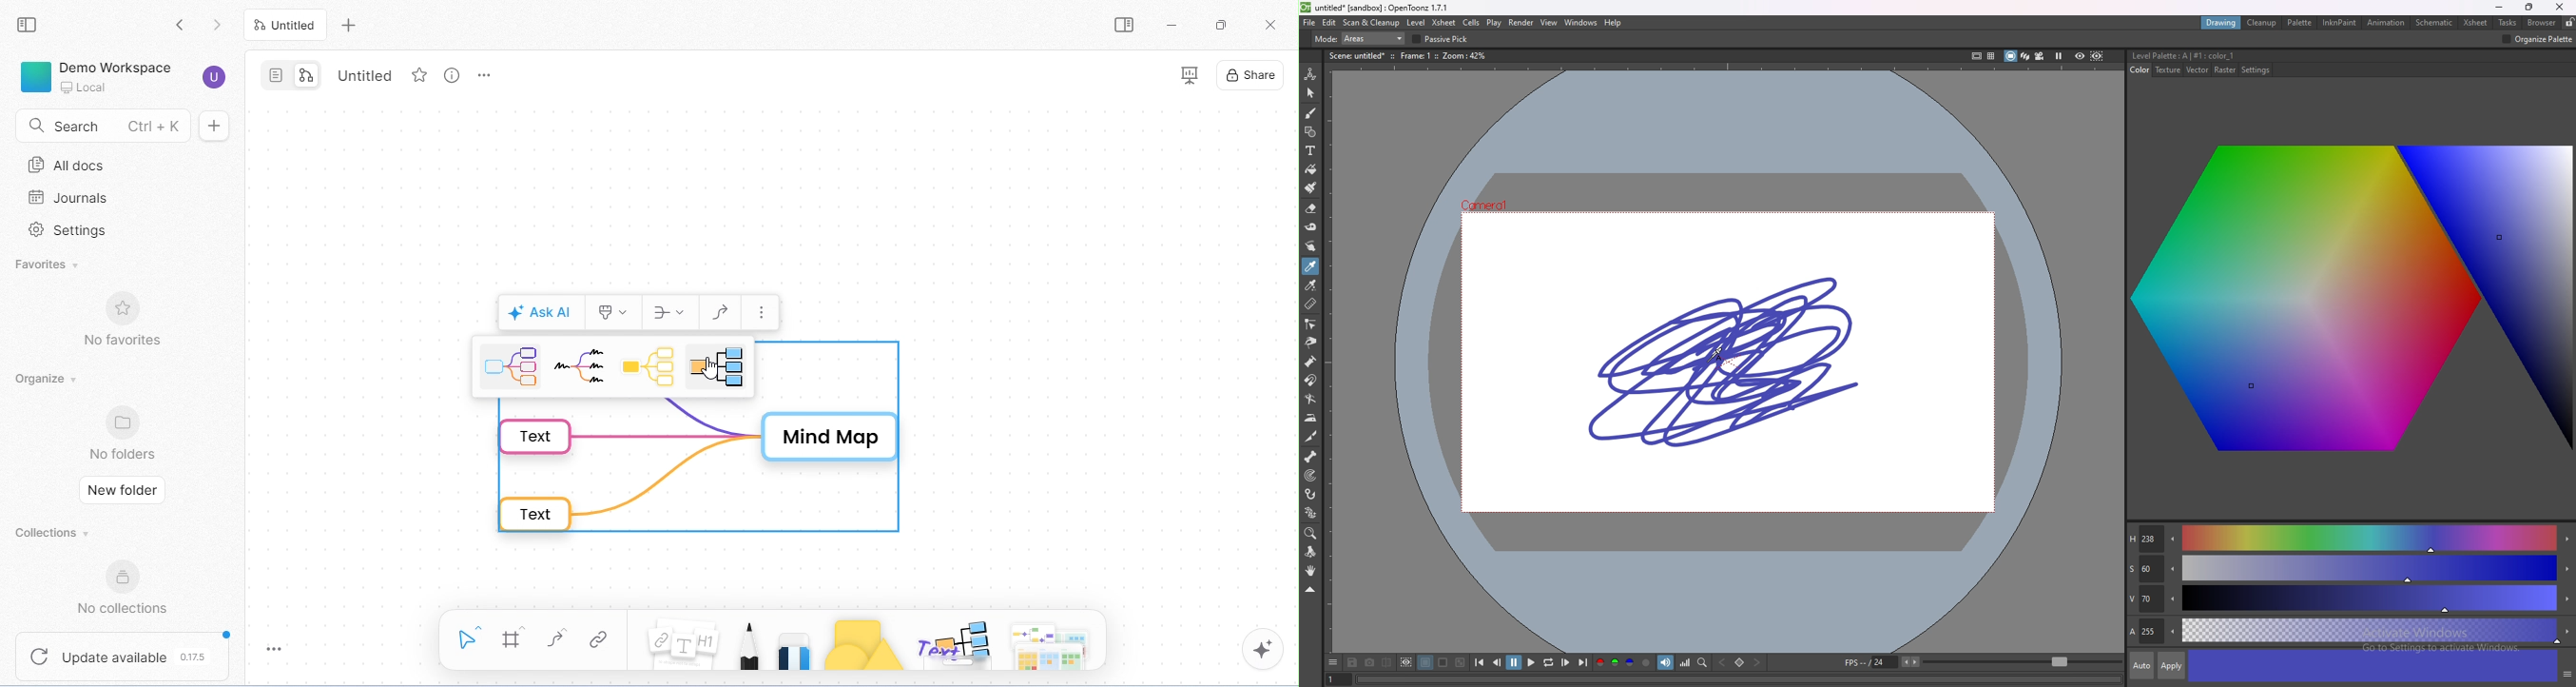  I want to click on rotation, so click(1982, 39).